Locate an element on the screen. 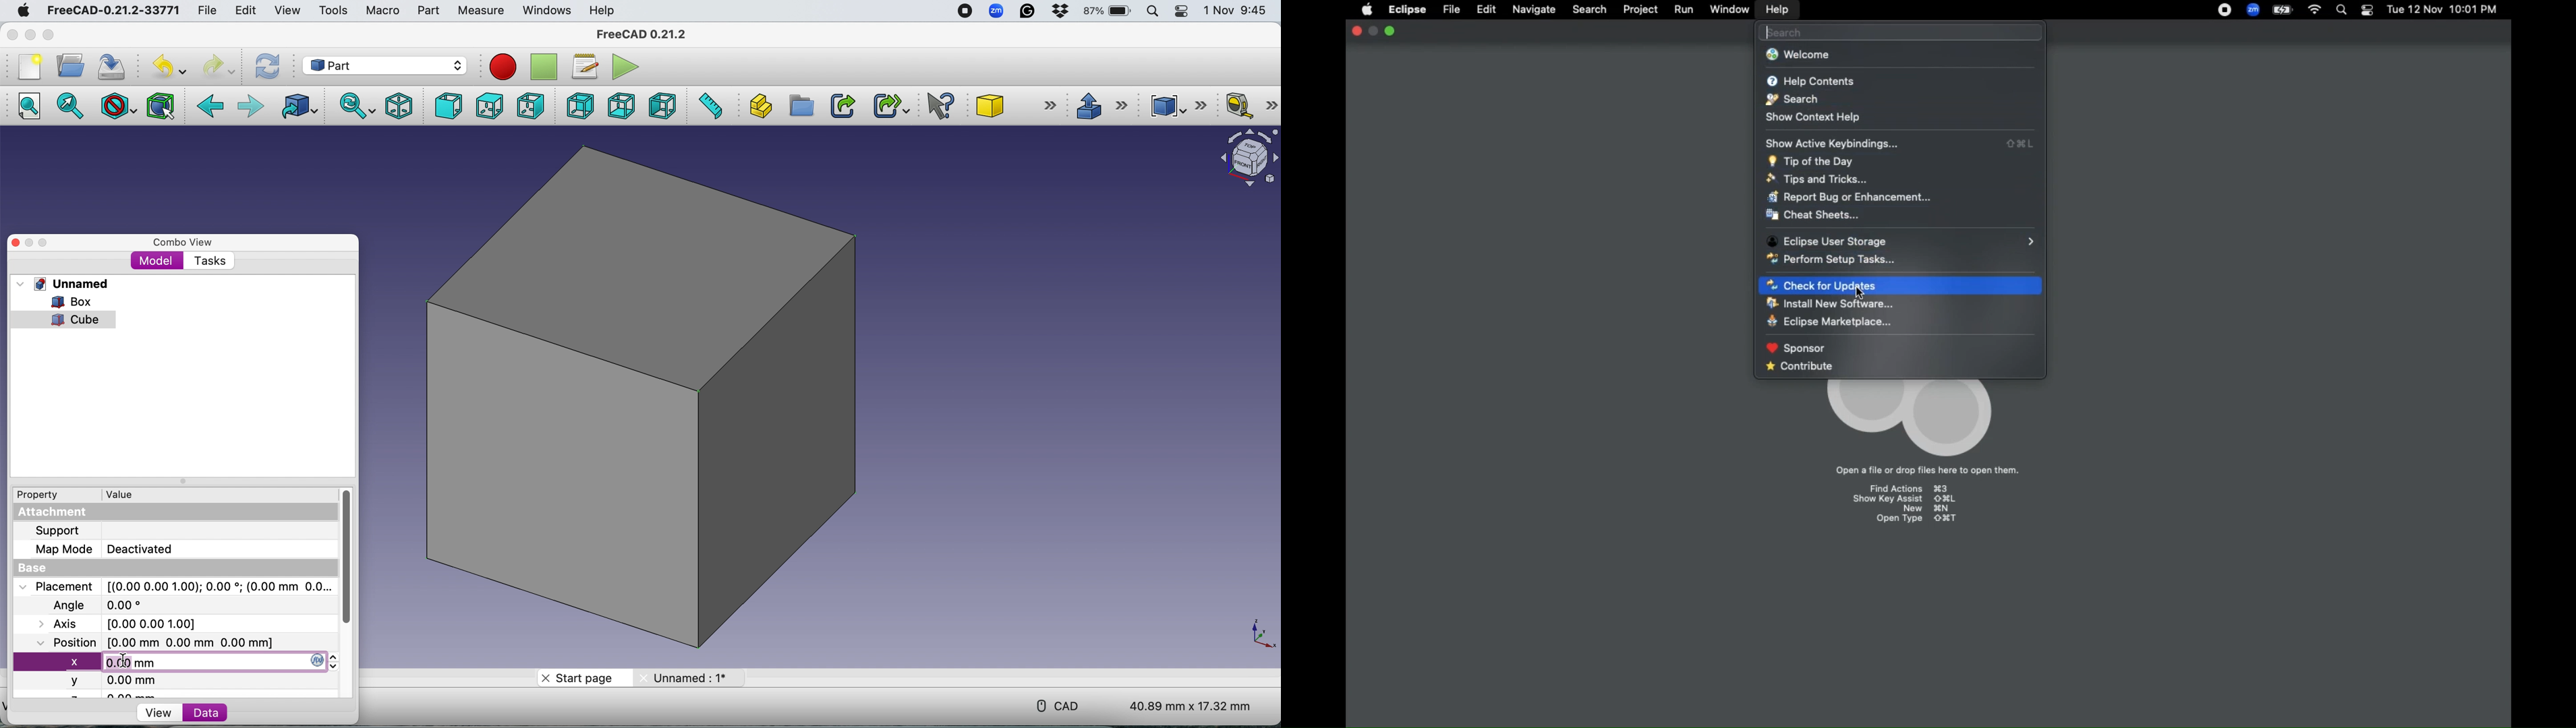 This screenshot has height=728, width=2576. Macro is located at coordinates (383, 12).